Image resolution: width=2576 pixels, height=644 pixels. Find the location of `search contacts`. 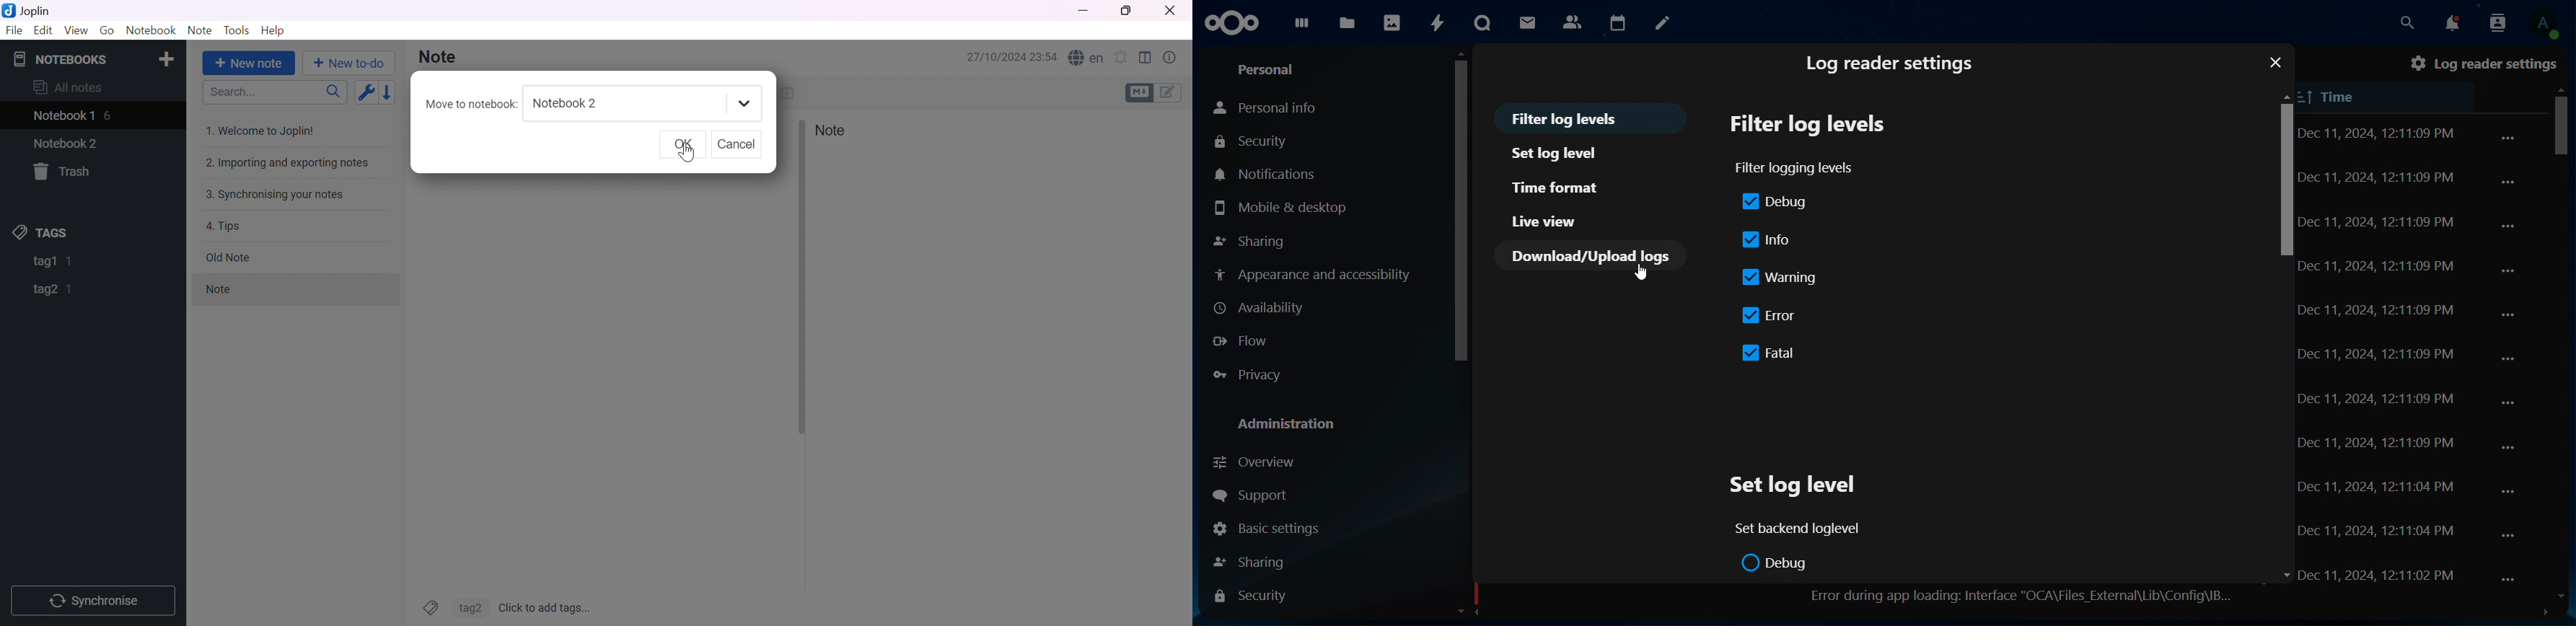

search contacts is located at coordinates (2493, 22).